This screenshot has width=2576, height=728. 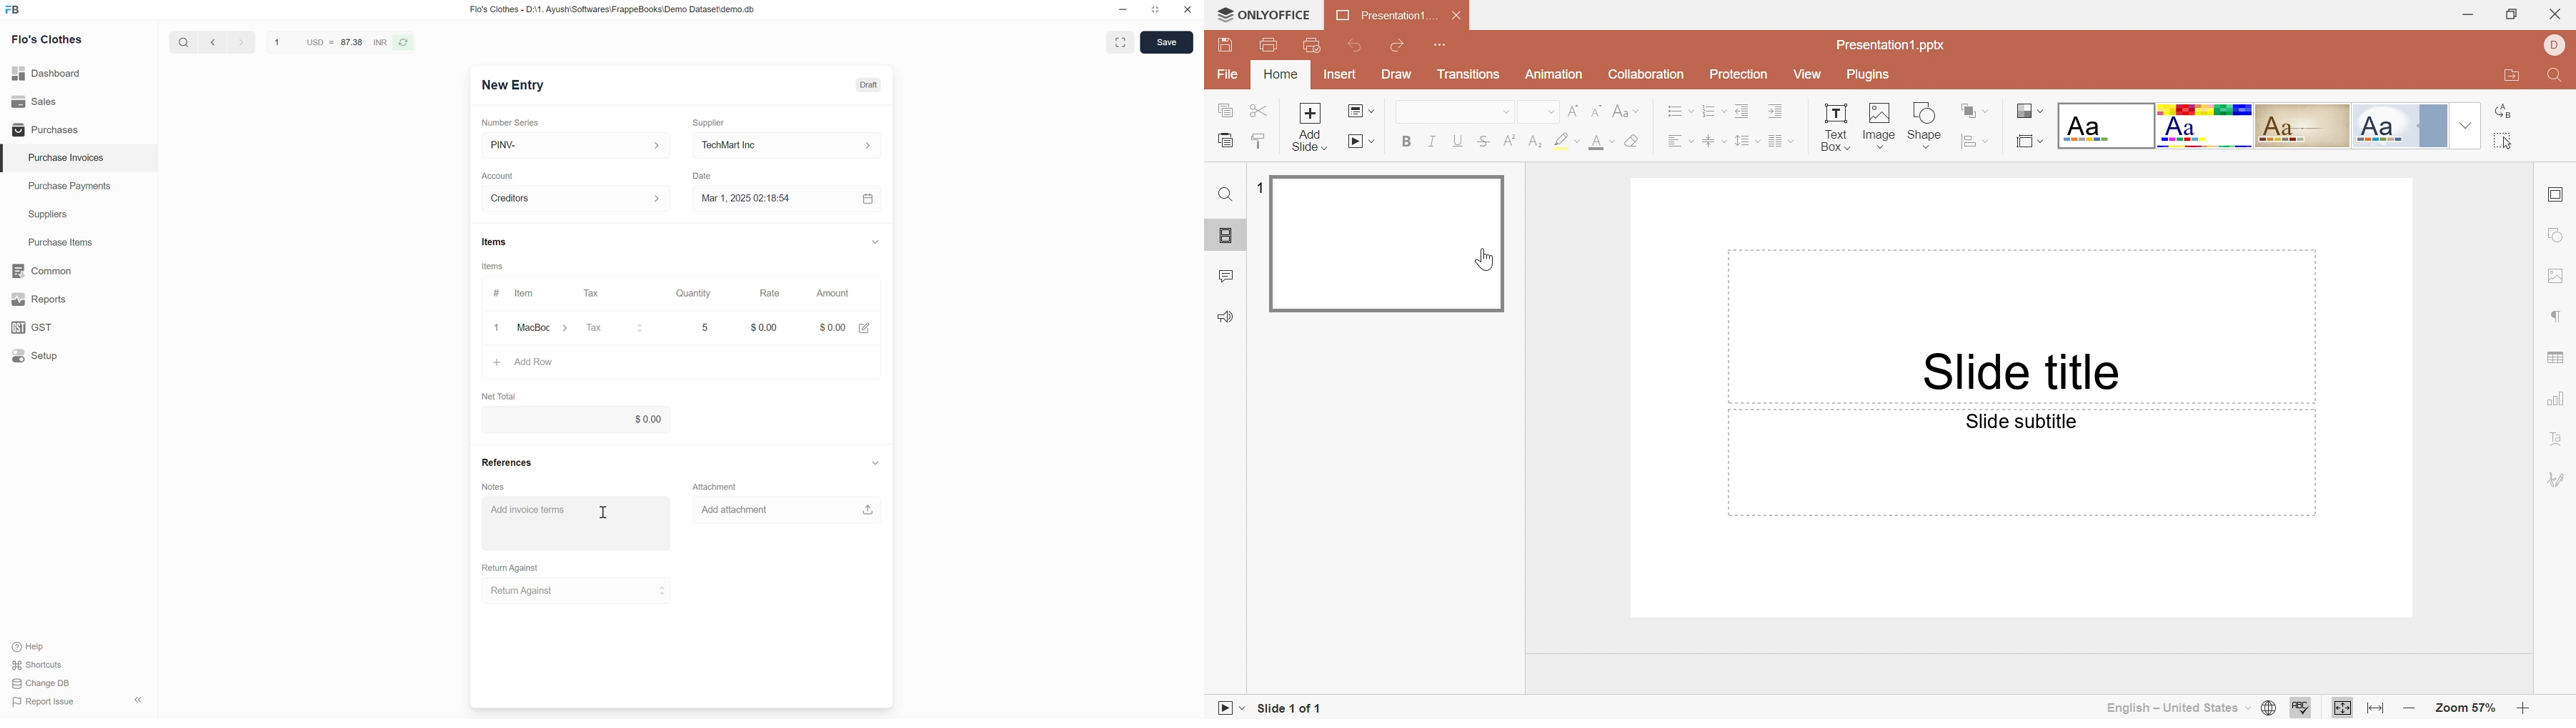 I want to click on cursor, so click(x=605, y=511).